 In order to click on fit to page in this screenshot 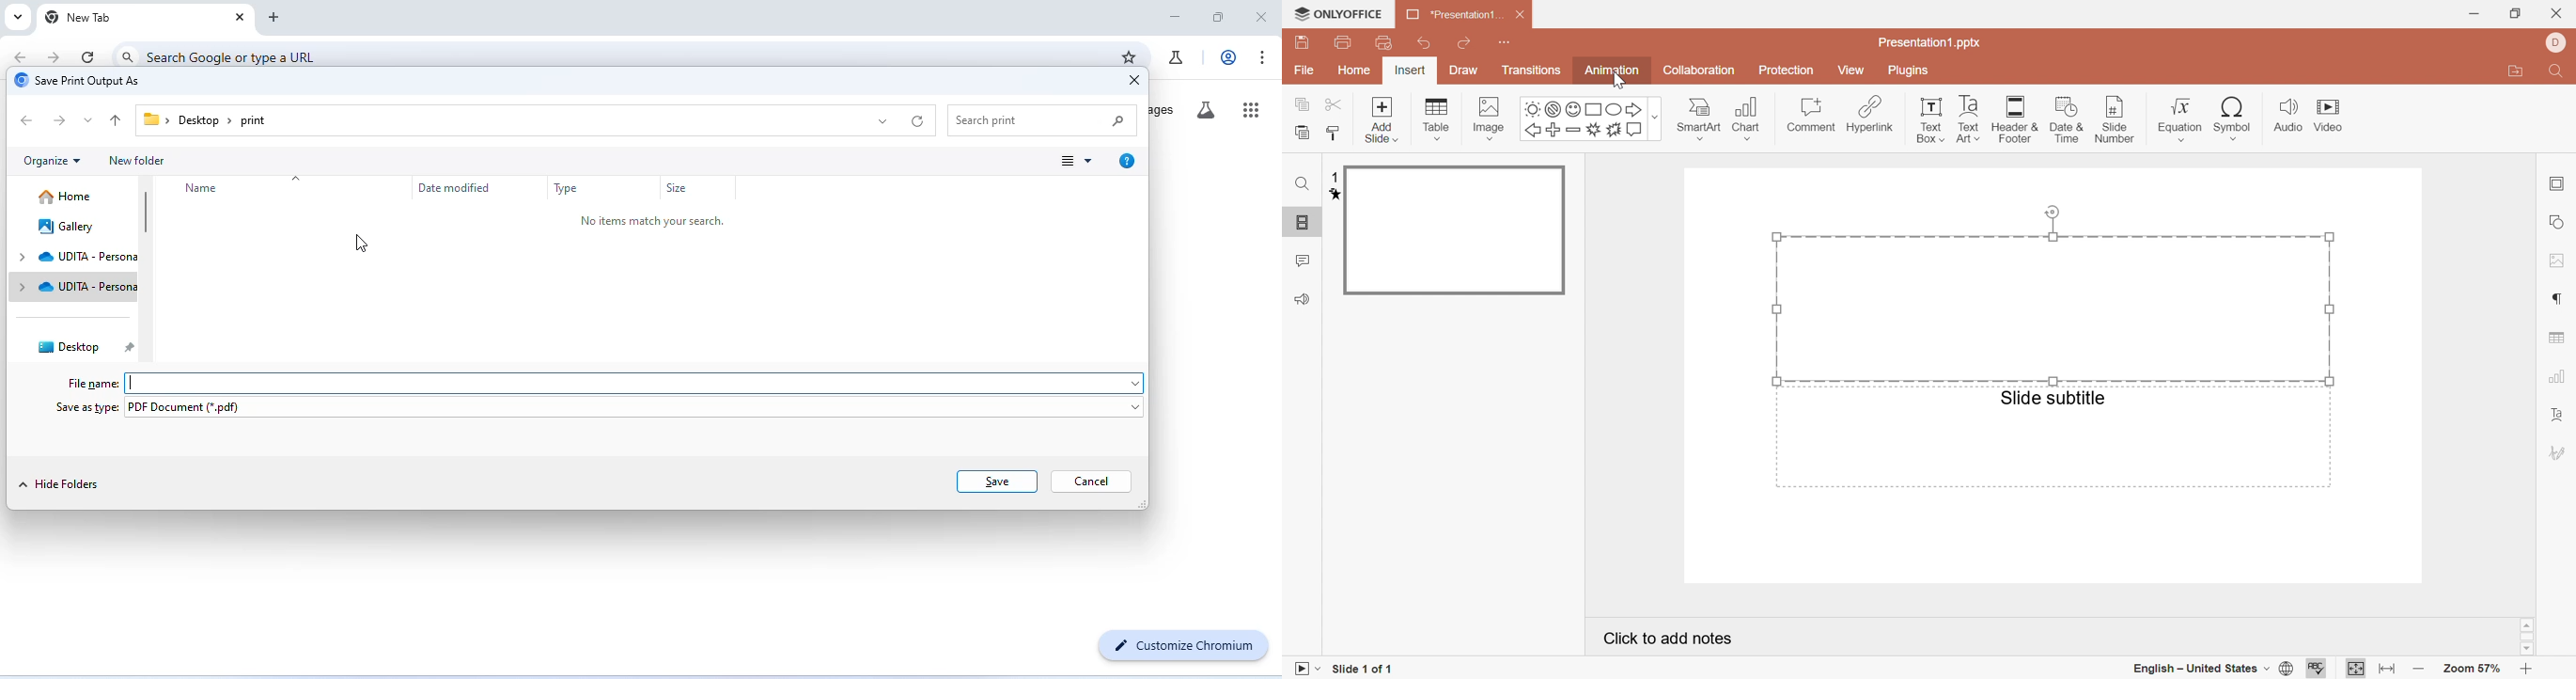, I will do `click(2357, 670)`.